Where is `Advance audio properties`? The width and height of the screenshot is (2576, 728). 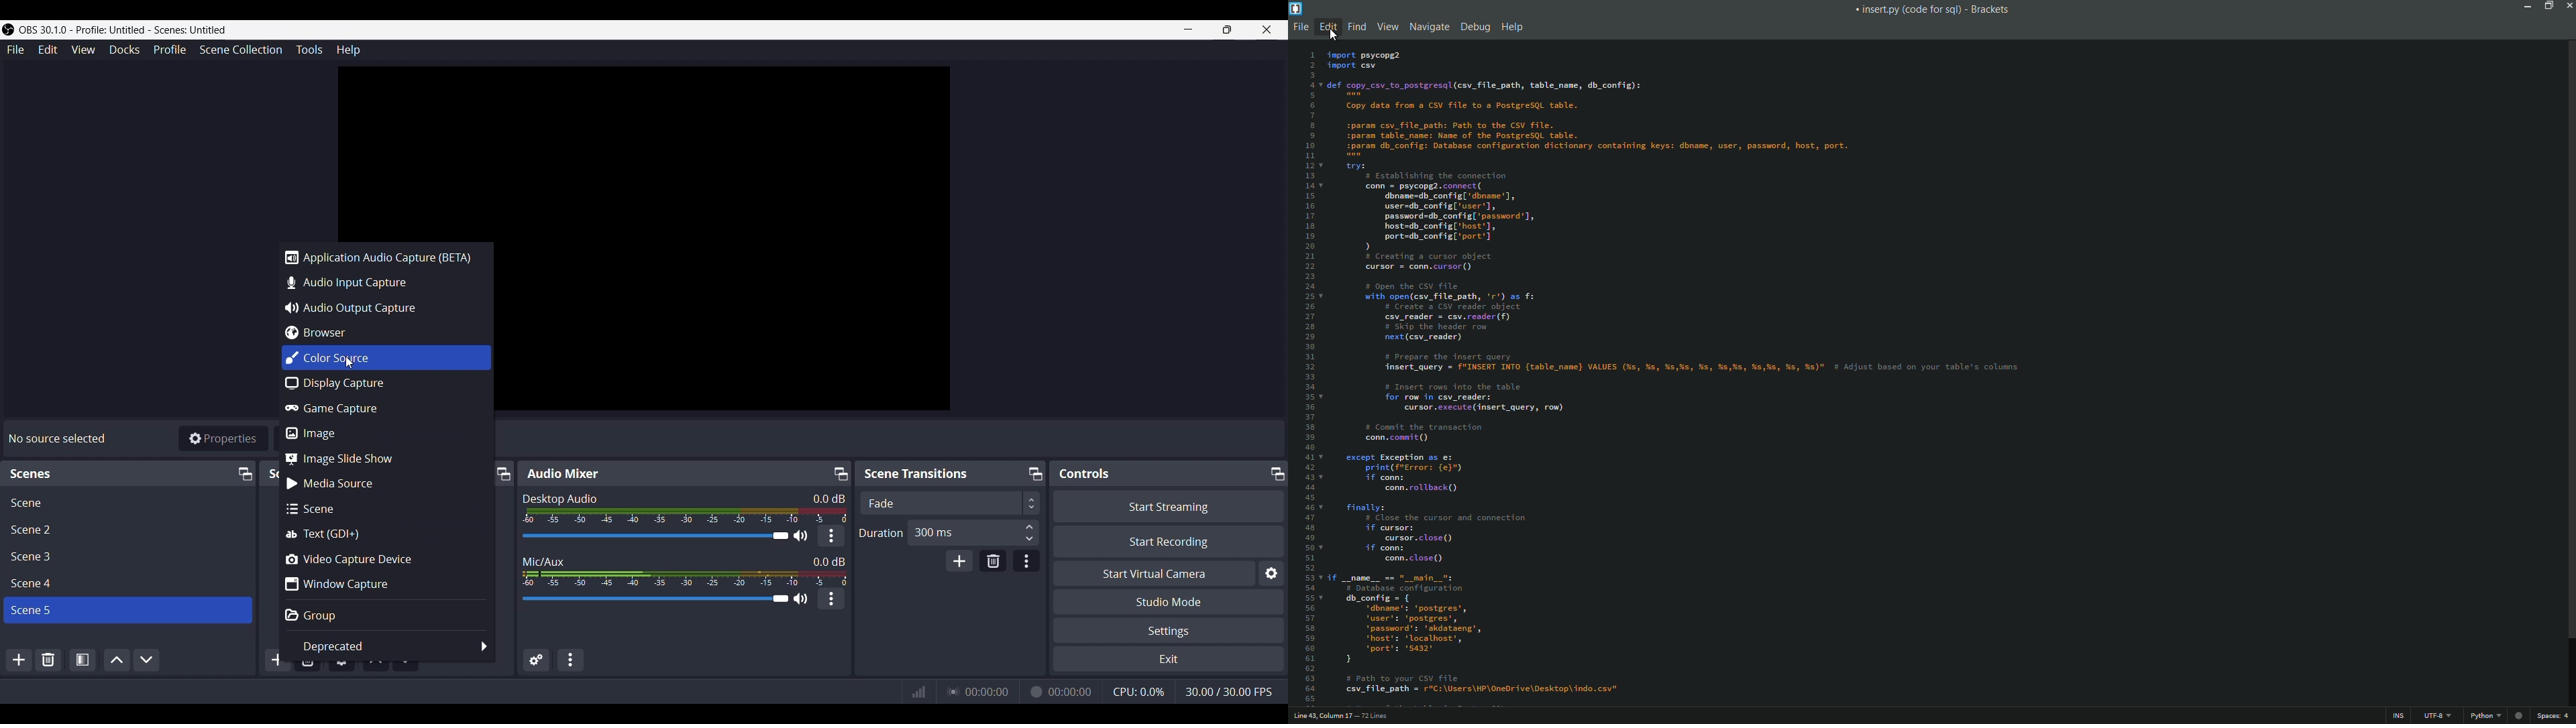
Advance audio properties is located at coordinates (534, 660).